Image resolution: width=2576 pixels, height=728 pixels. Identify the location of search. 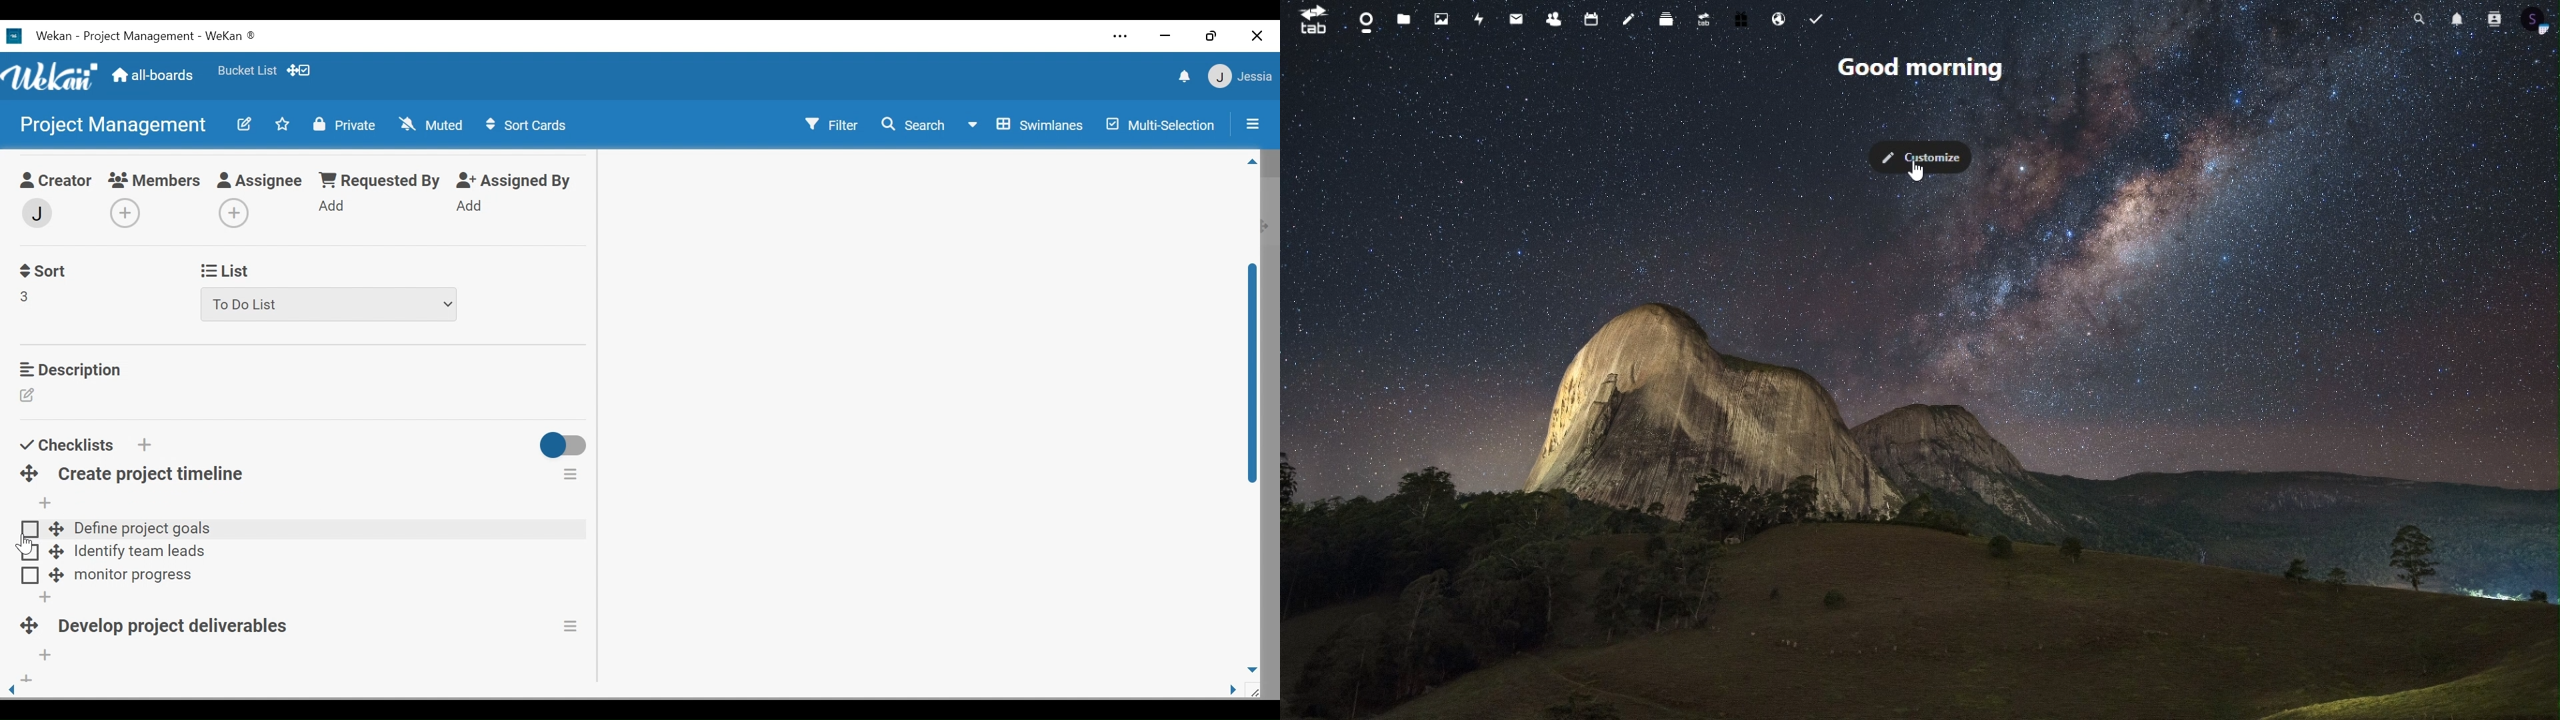
(2416, 19).